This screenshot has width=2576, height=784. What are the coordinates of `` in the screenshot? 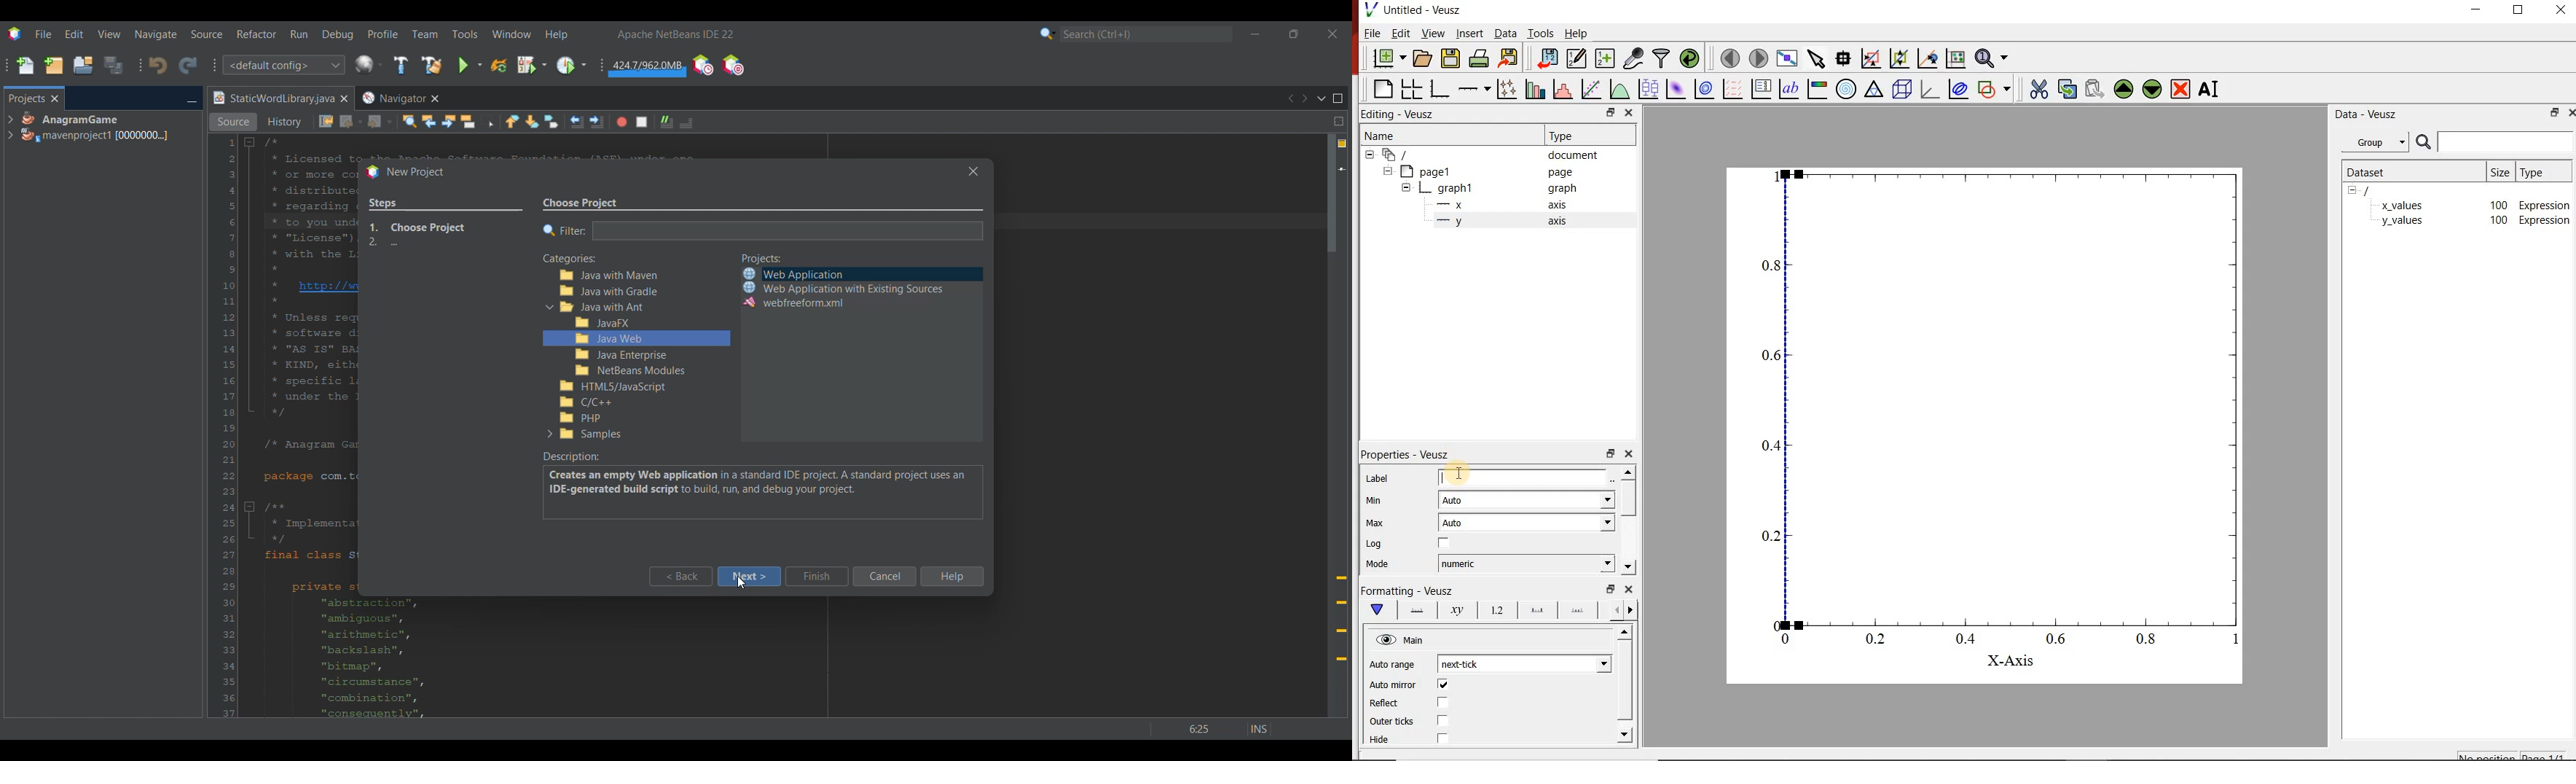 It's located at (739, 585).